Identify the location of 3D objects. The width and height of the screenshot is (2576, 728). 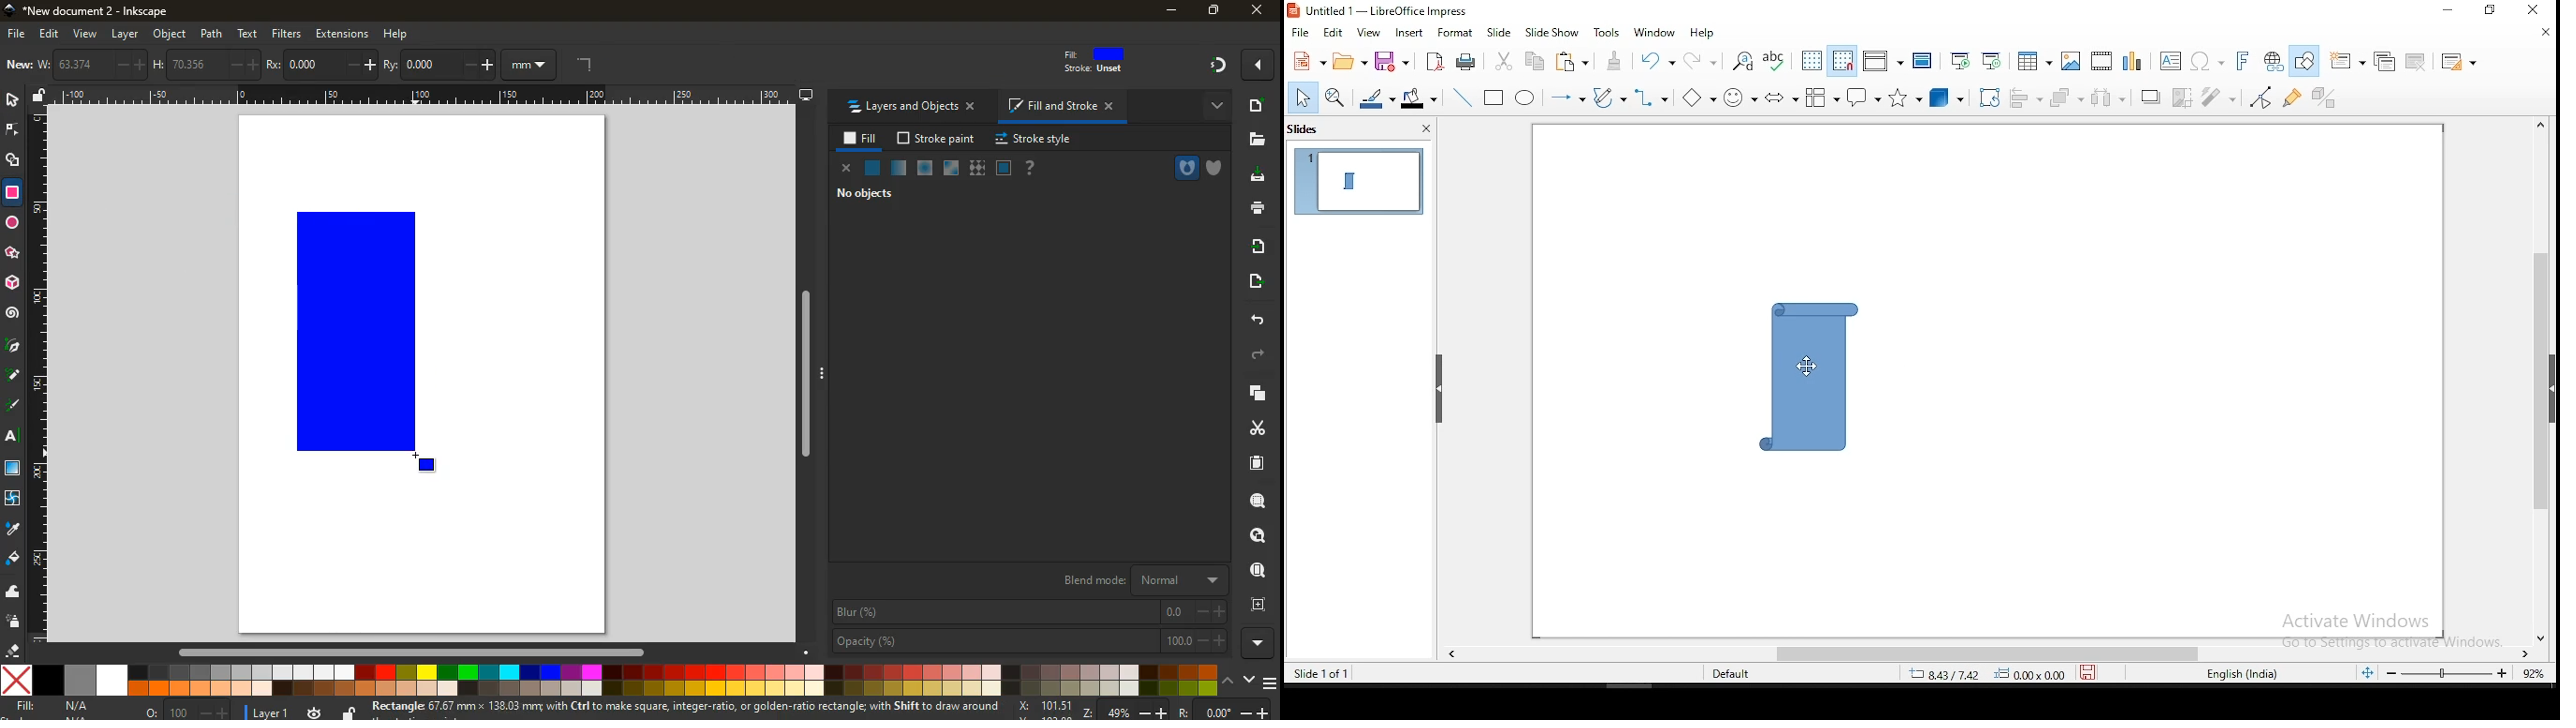
(1946, 98).